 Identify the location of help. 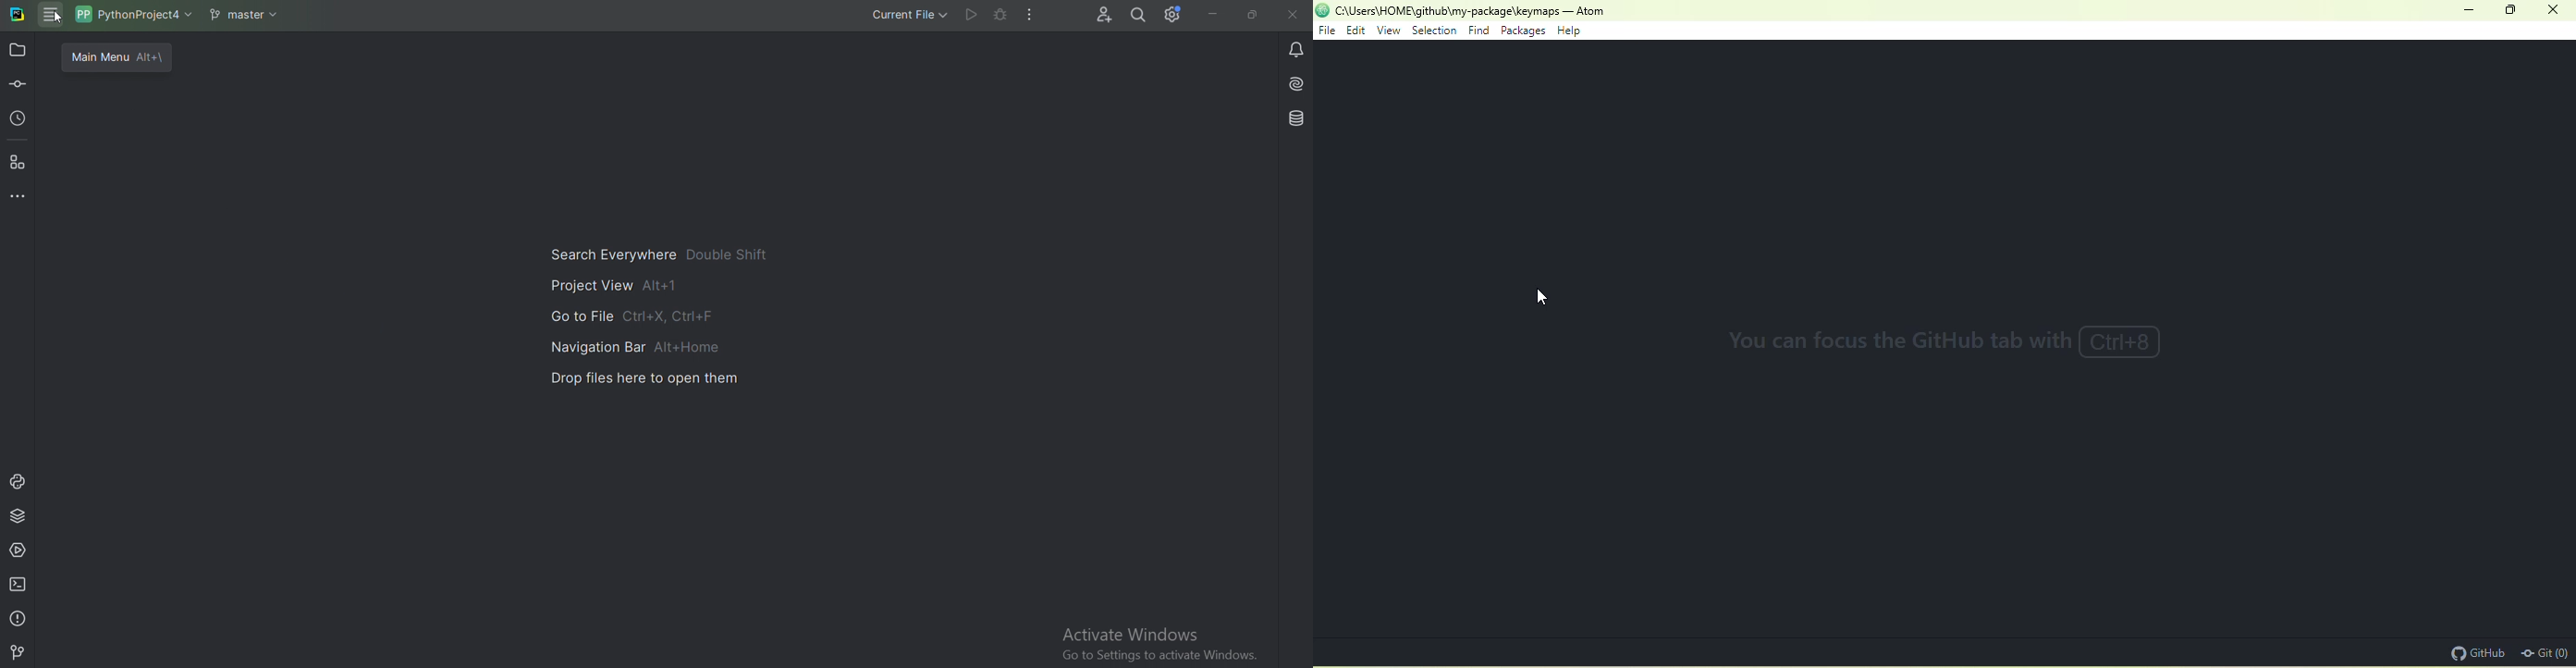
(1572, 32).